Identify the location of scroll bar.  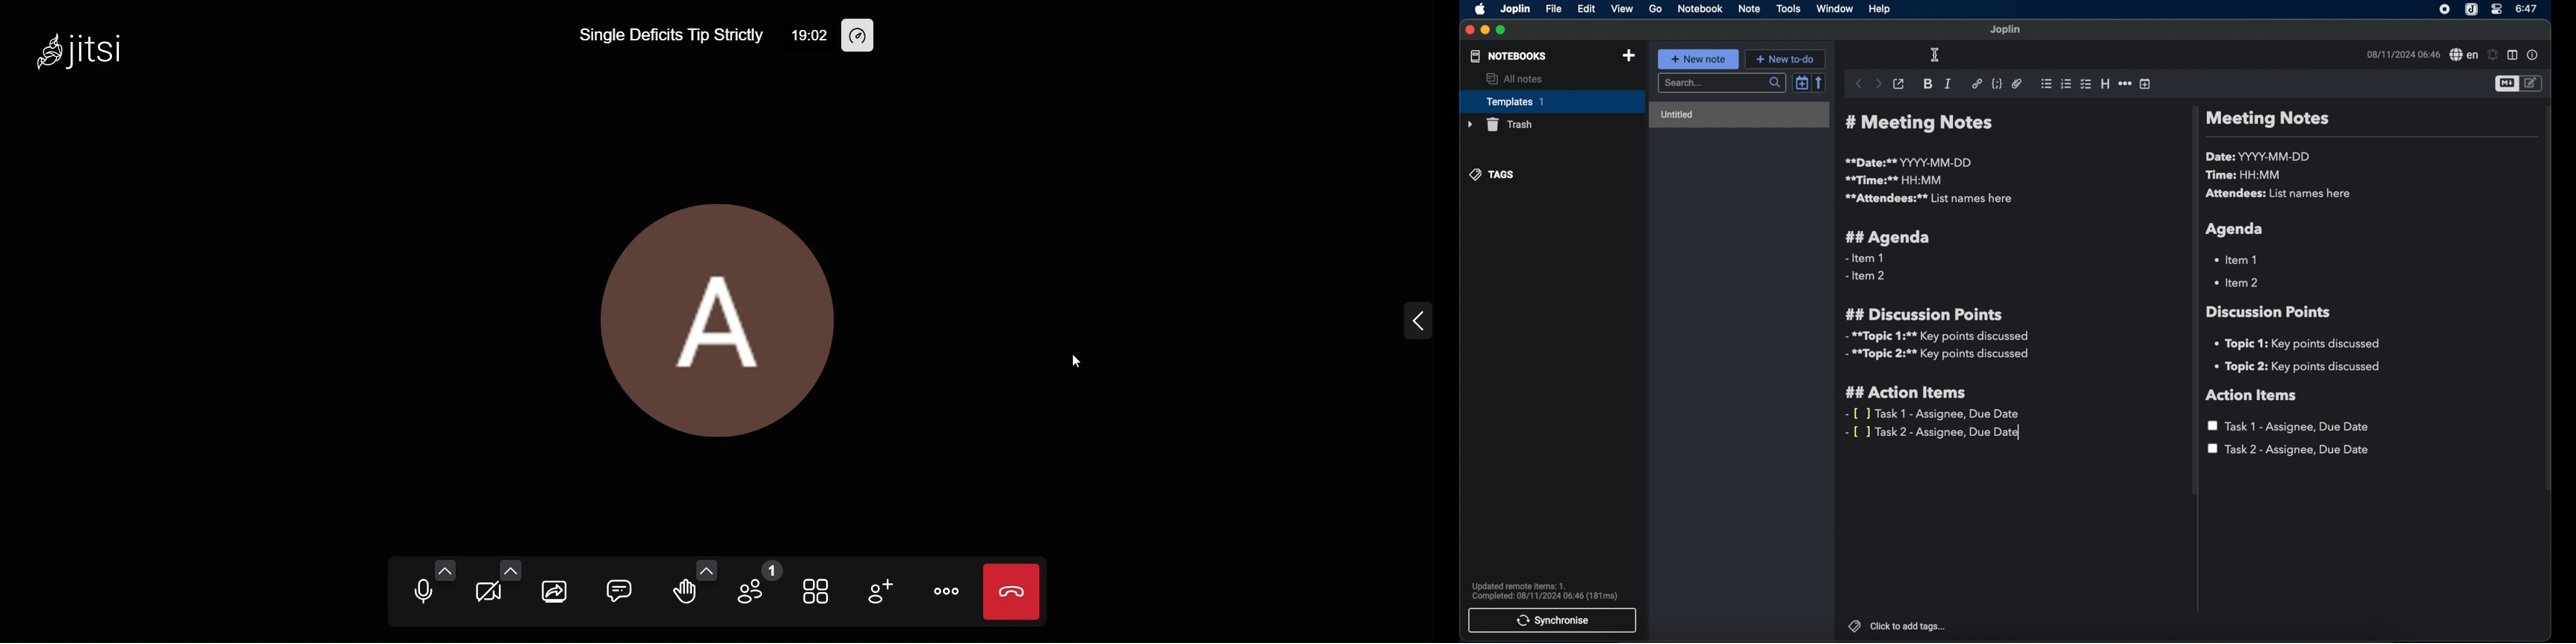
(2549, 306).